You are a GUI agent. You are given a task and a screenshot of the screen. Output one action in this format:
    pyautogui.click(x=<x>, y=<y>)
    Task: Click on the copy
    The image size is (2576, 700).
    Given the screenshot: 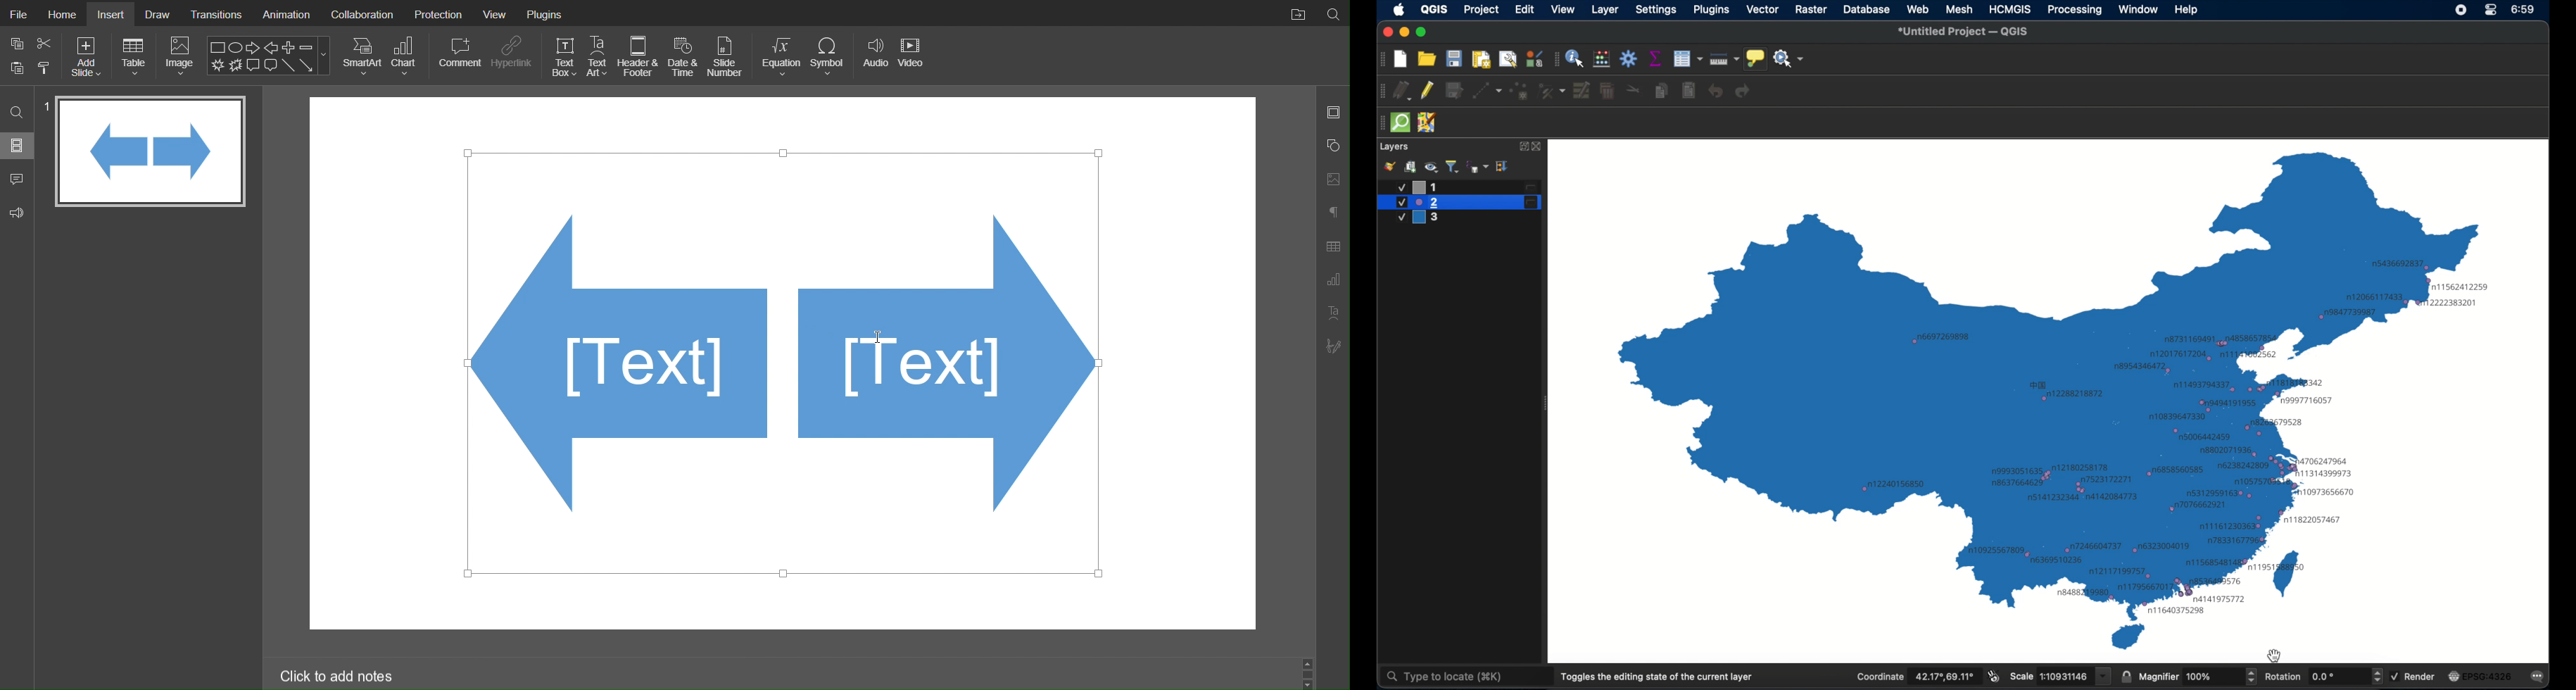 What is the action you would take?
    pyautogui.click(x=15, y=42)
    